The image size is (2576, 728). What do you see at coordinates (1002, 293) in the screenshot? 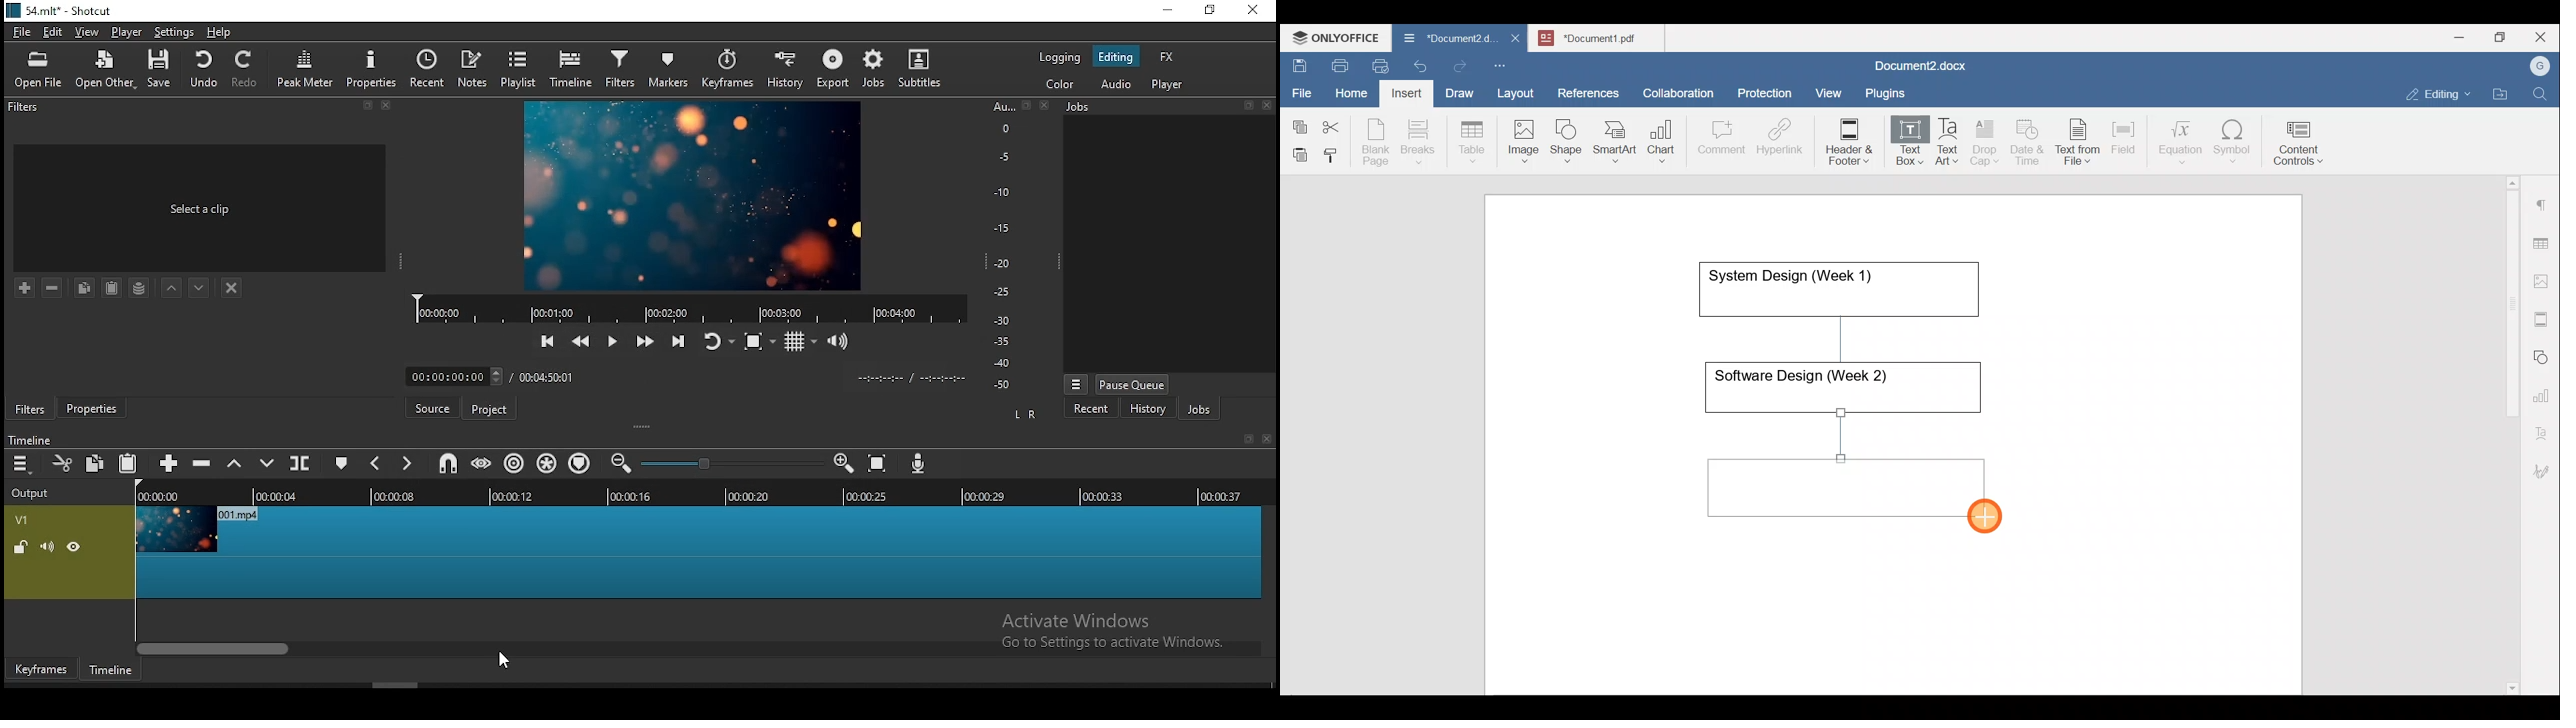
I see `-25` at bounding box center [1002, 293].